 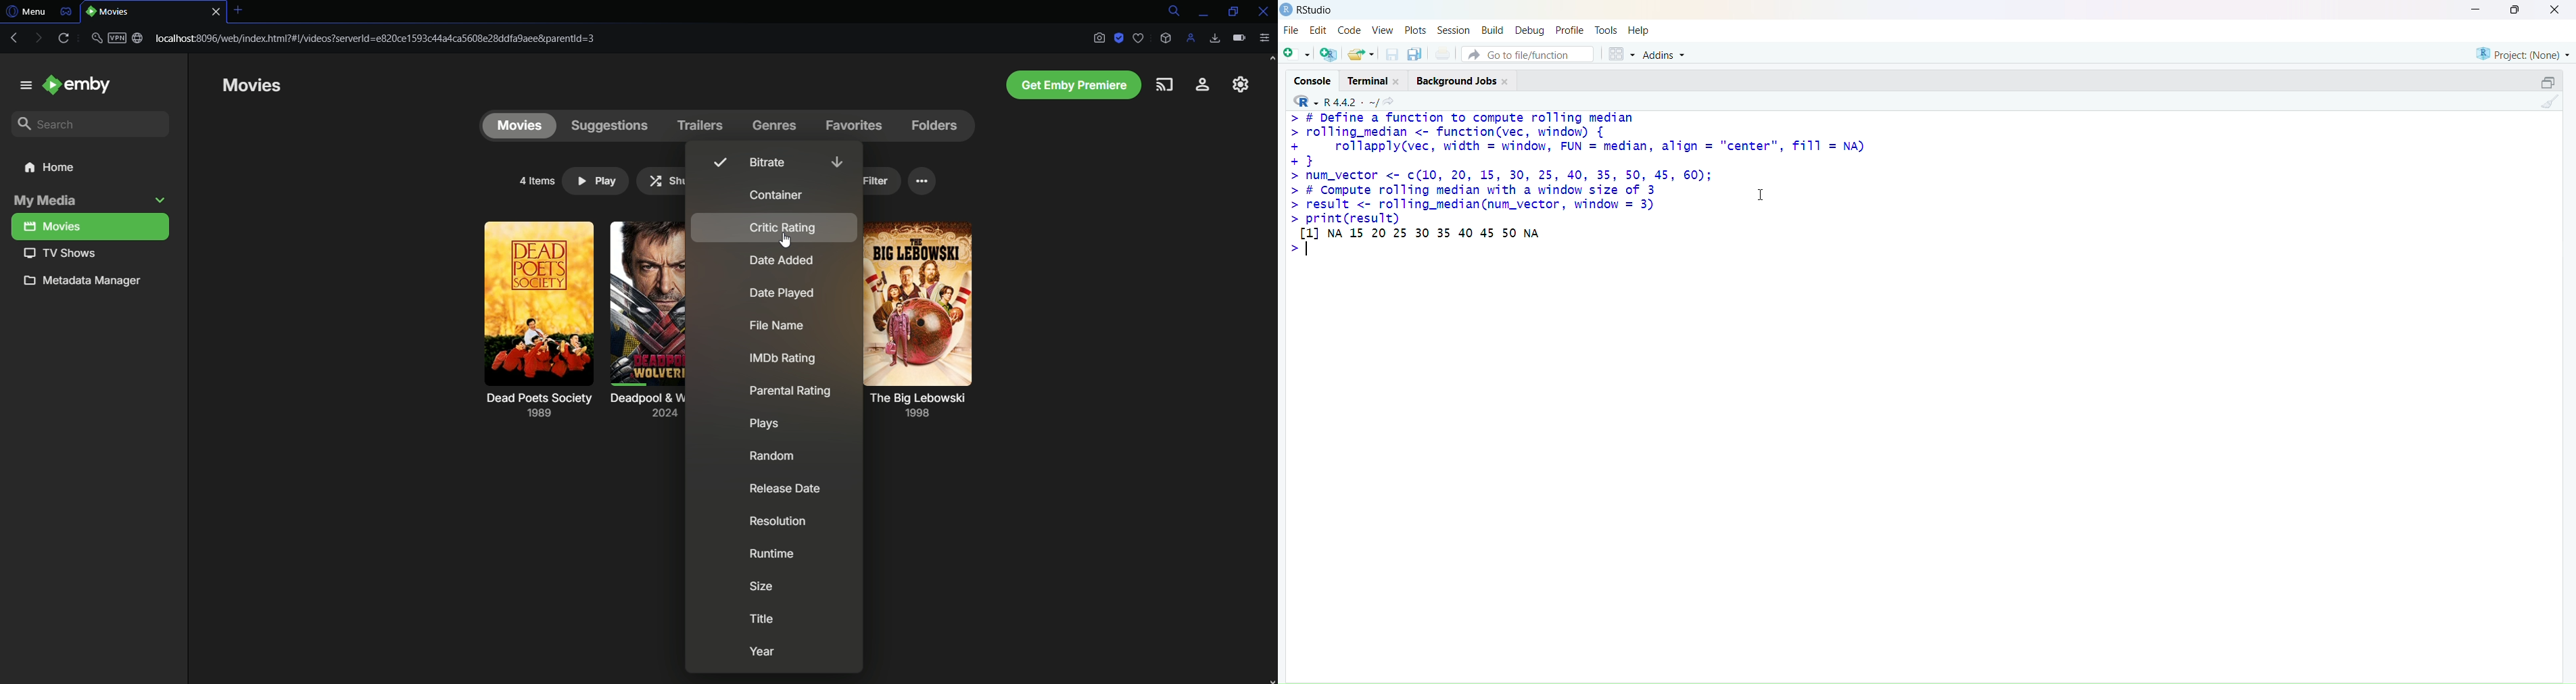 What do you see at coordinates (91, 202) in the screenshot?
I see `My media` at bounding box center [91, 202].